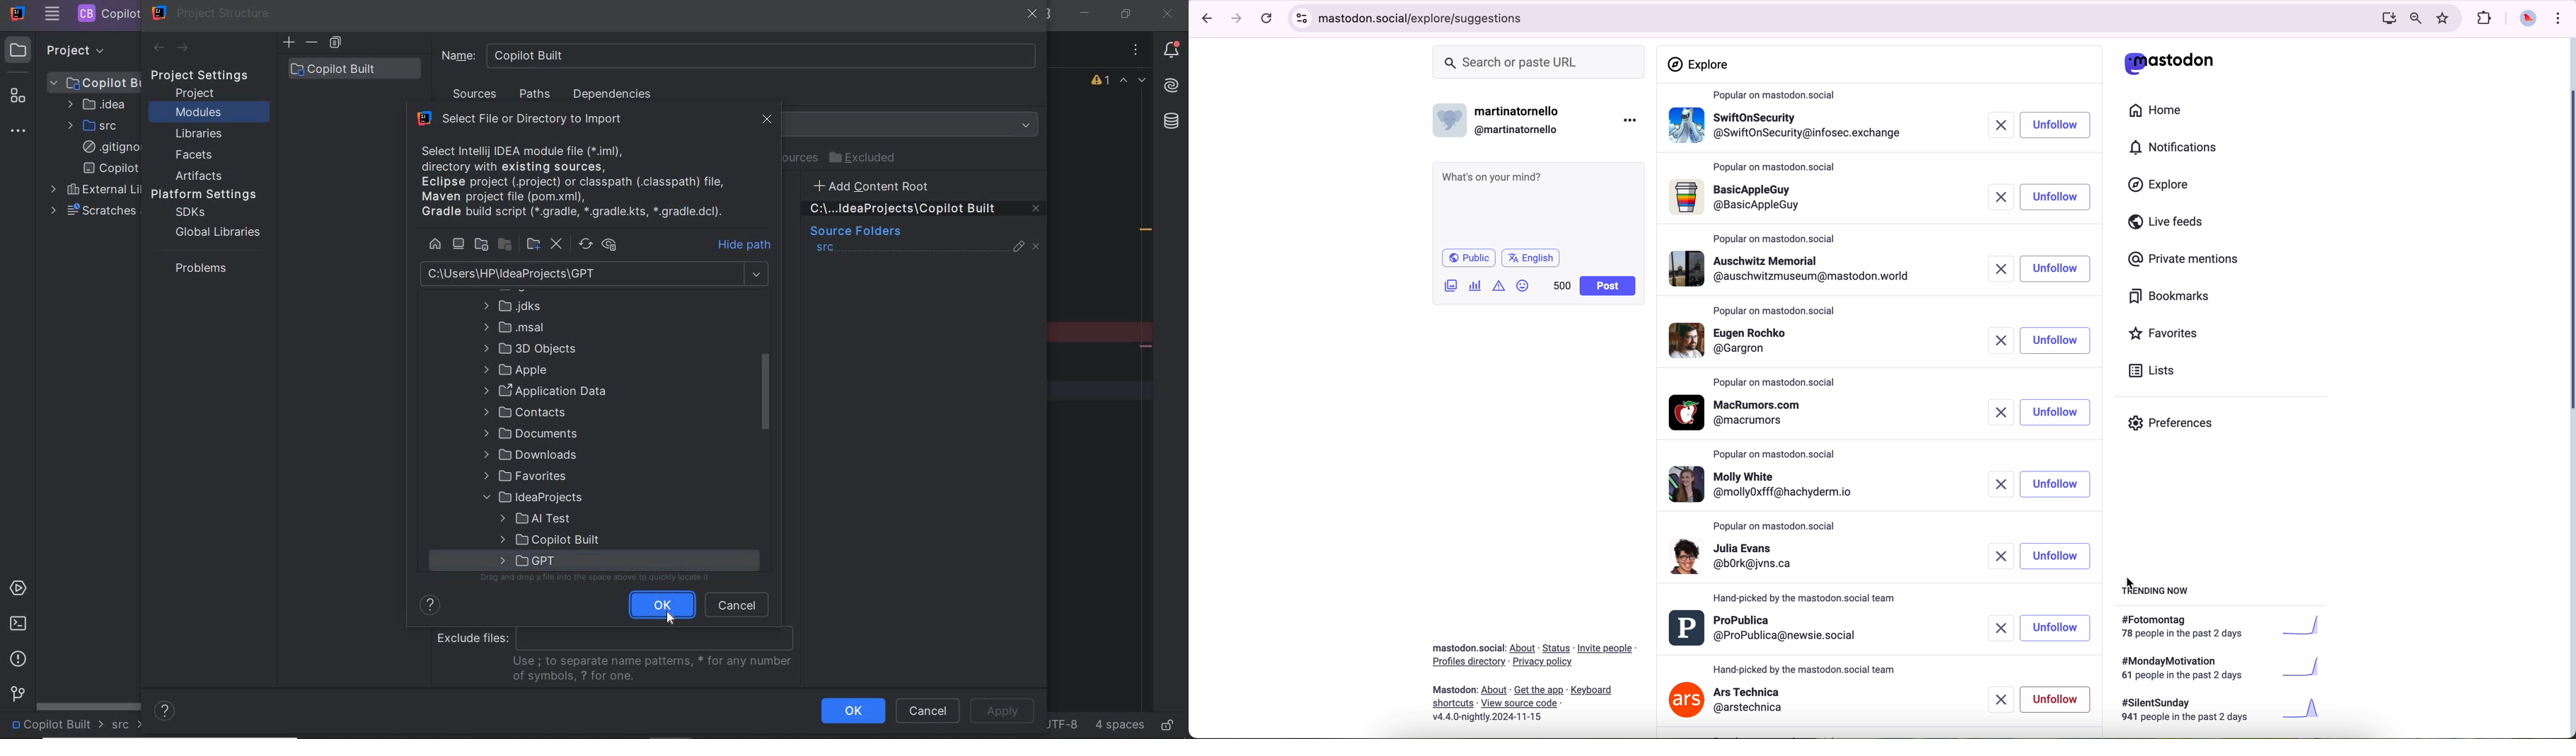  I want to click on folder, so click(545, 390).